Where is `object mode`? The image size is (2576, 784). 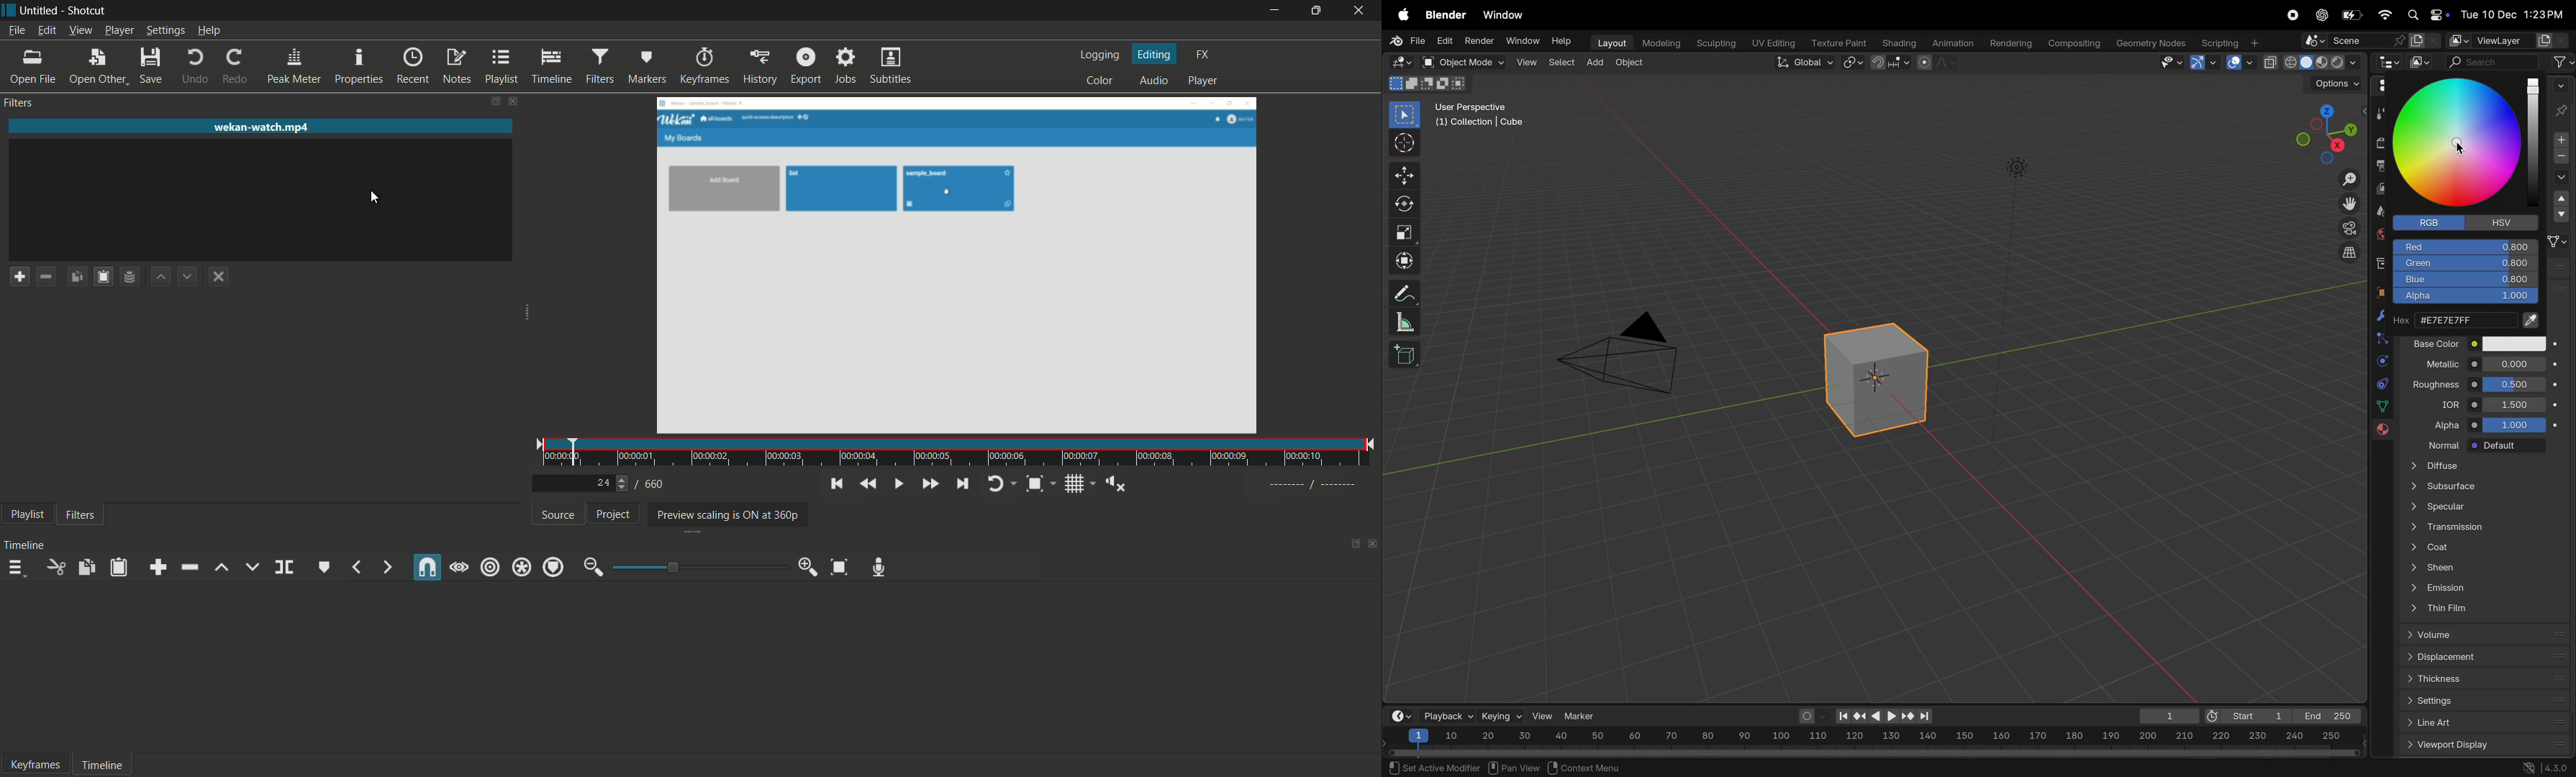 object mode is located at coordinates (1458, 62).